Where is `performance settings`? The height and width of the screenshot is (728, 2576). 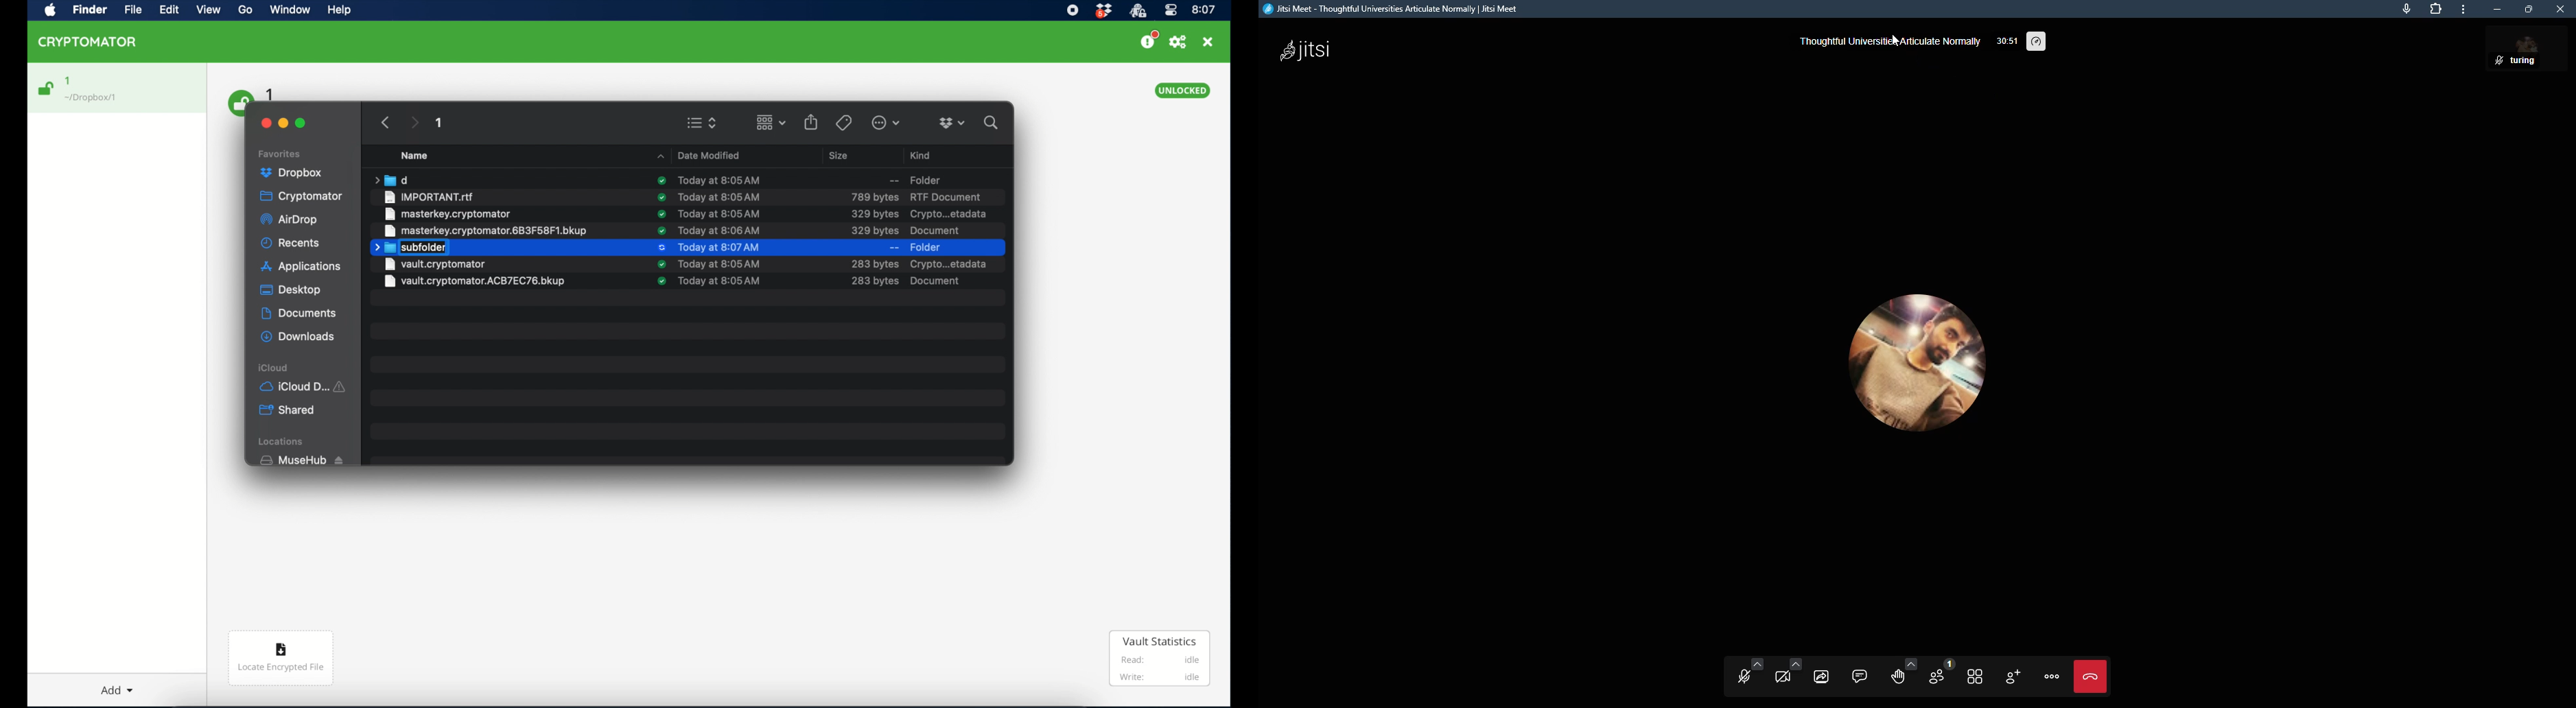 performance settings is located at coordinates (2037, 39).